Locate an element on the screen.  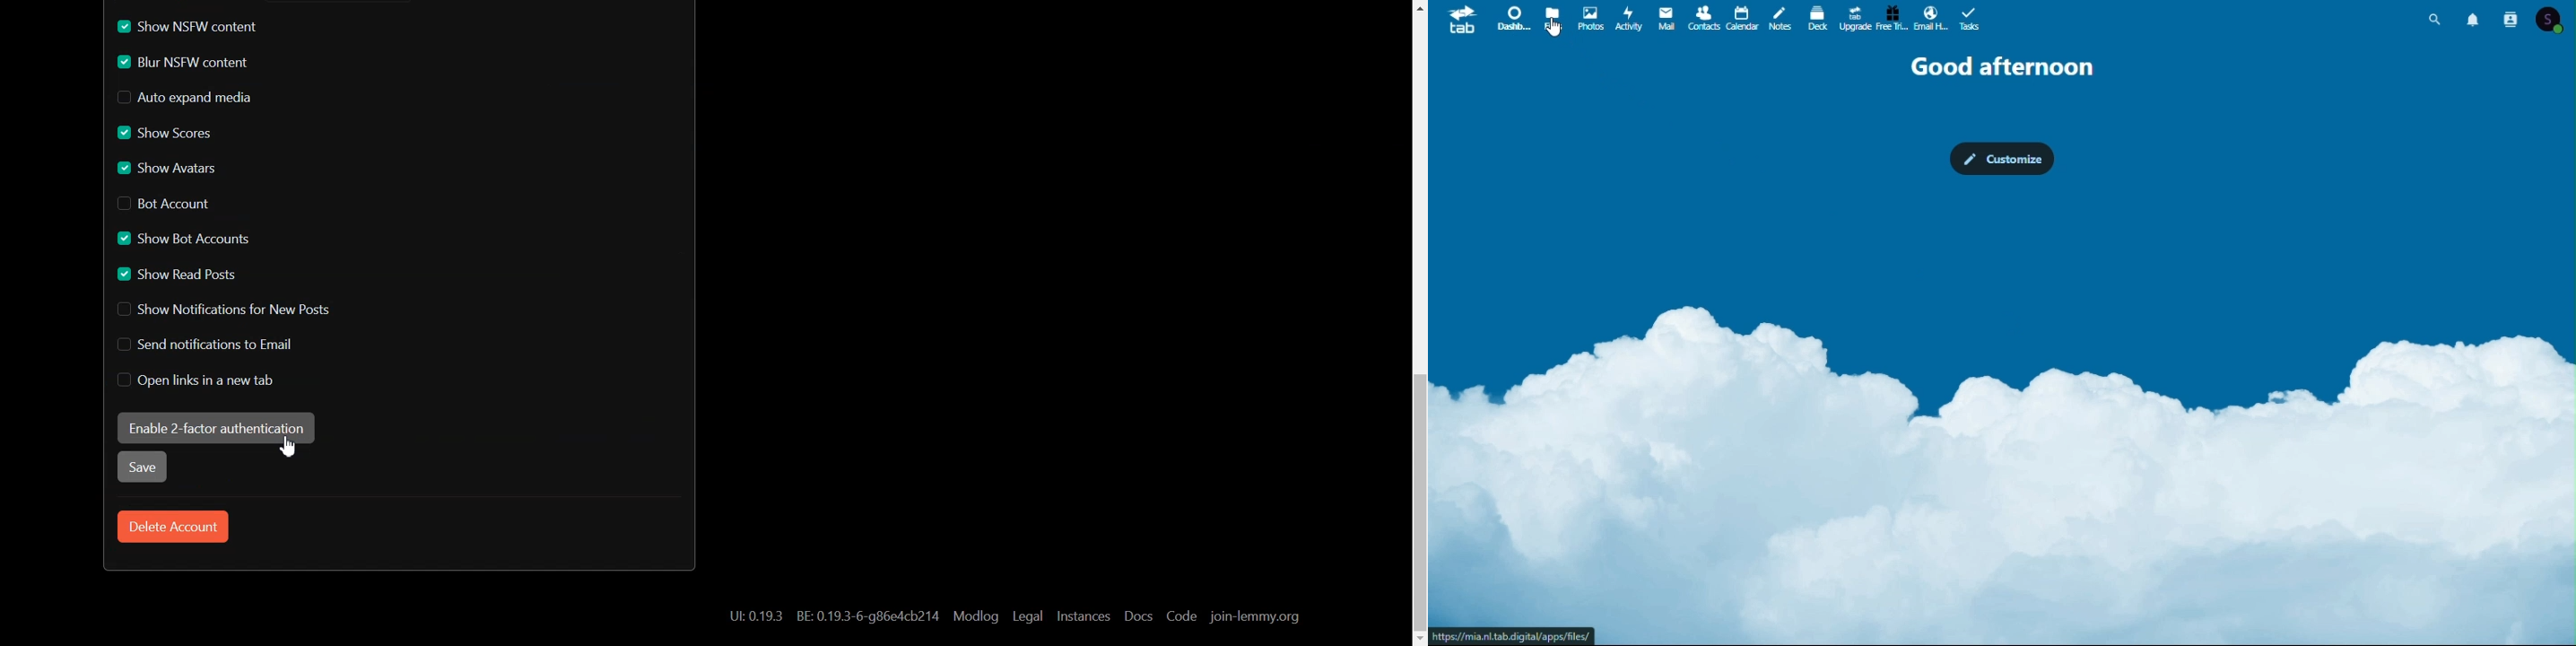
Disable Auto expand media is located at coordinates (210, 98).